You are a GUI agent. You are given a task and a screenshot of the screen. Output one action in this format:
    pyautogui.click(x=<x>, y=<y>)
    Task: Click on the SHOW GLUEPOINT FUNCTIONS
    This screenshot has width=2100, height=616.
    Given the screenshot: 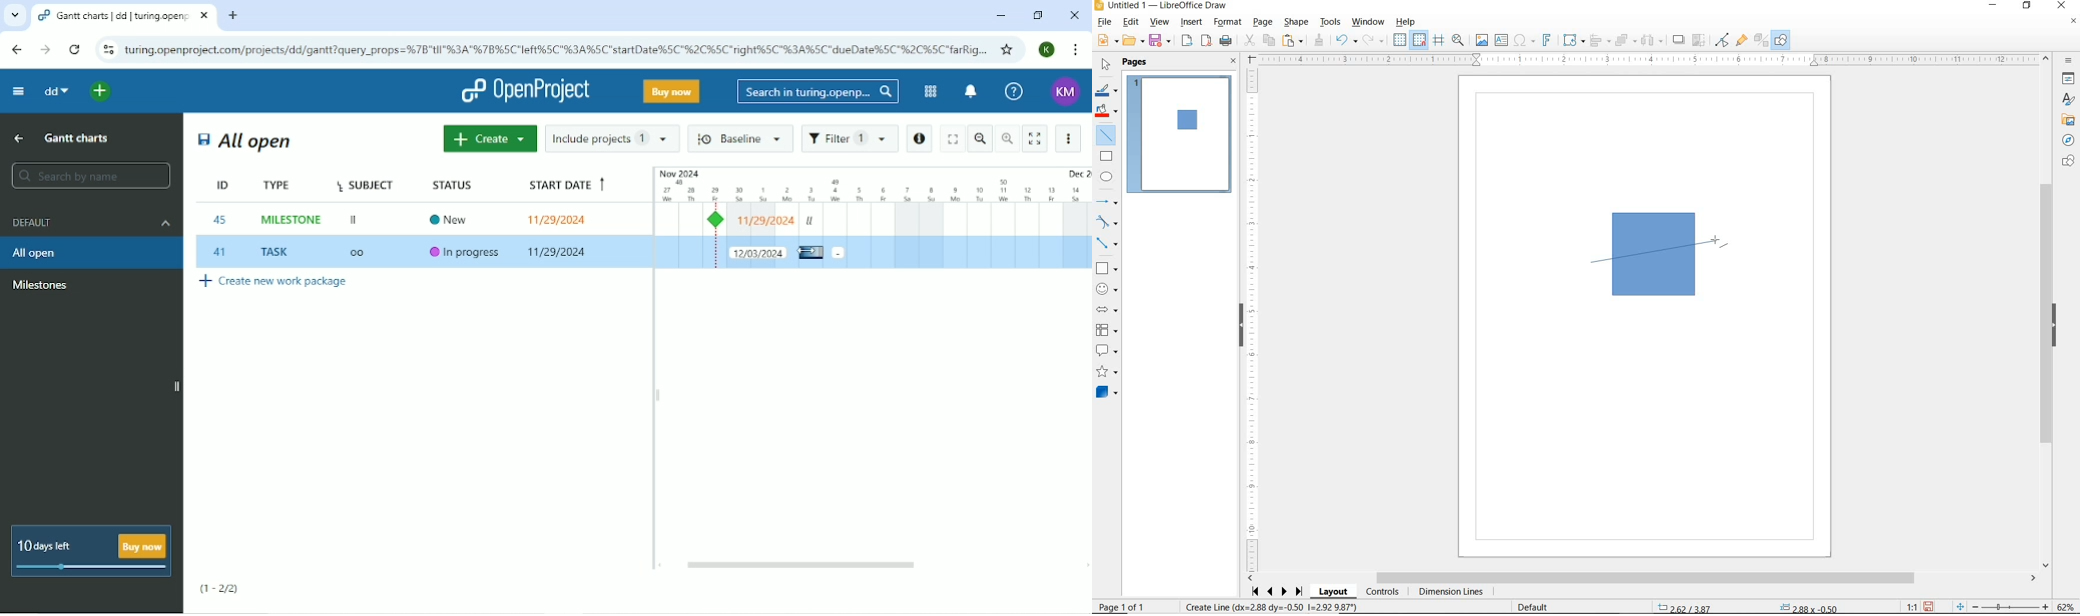 What is the action you would take?
    pyautogui.click(x=1741, y=39)
    